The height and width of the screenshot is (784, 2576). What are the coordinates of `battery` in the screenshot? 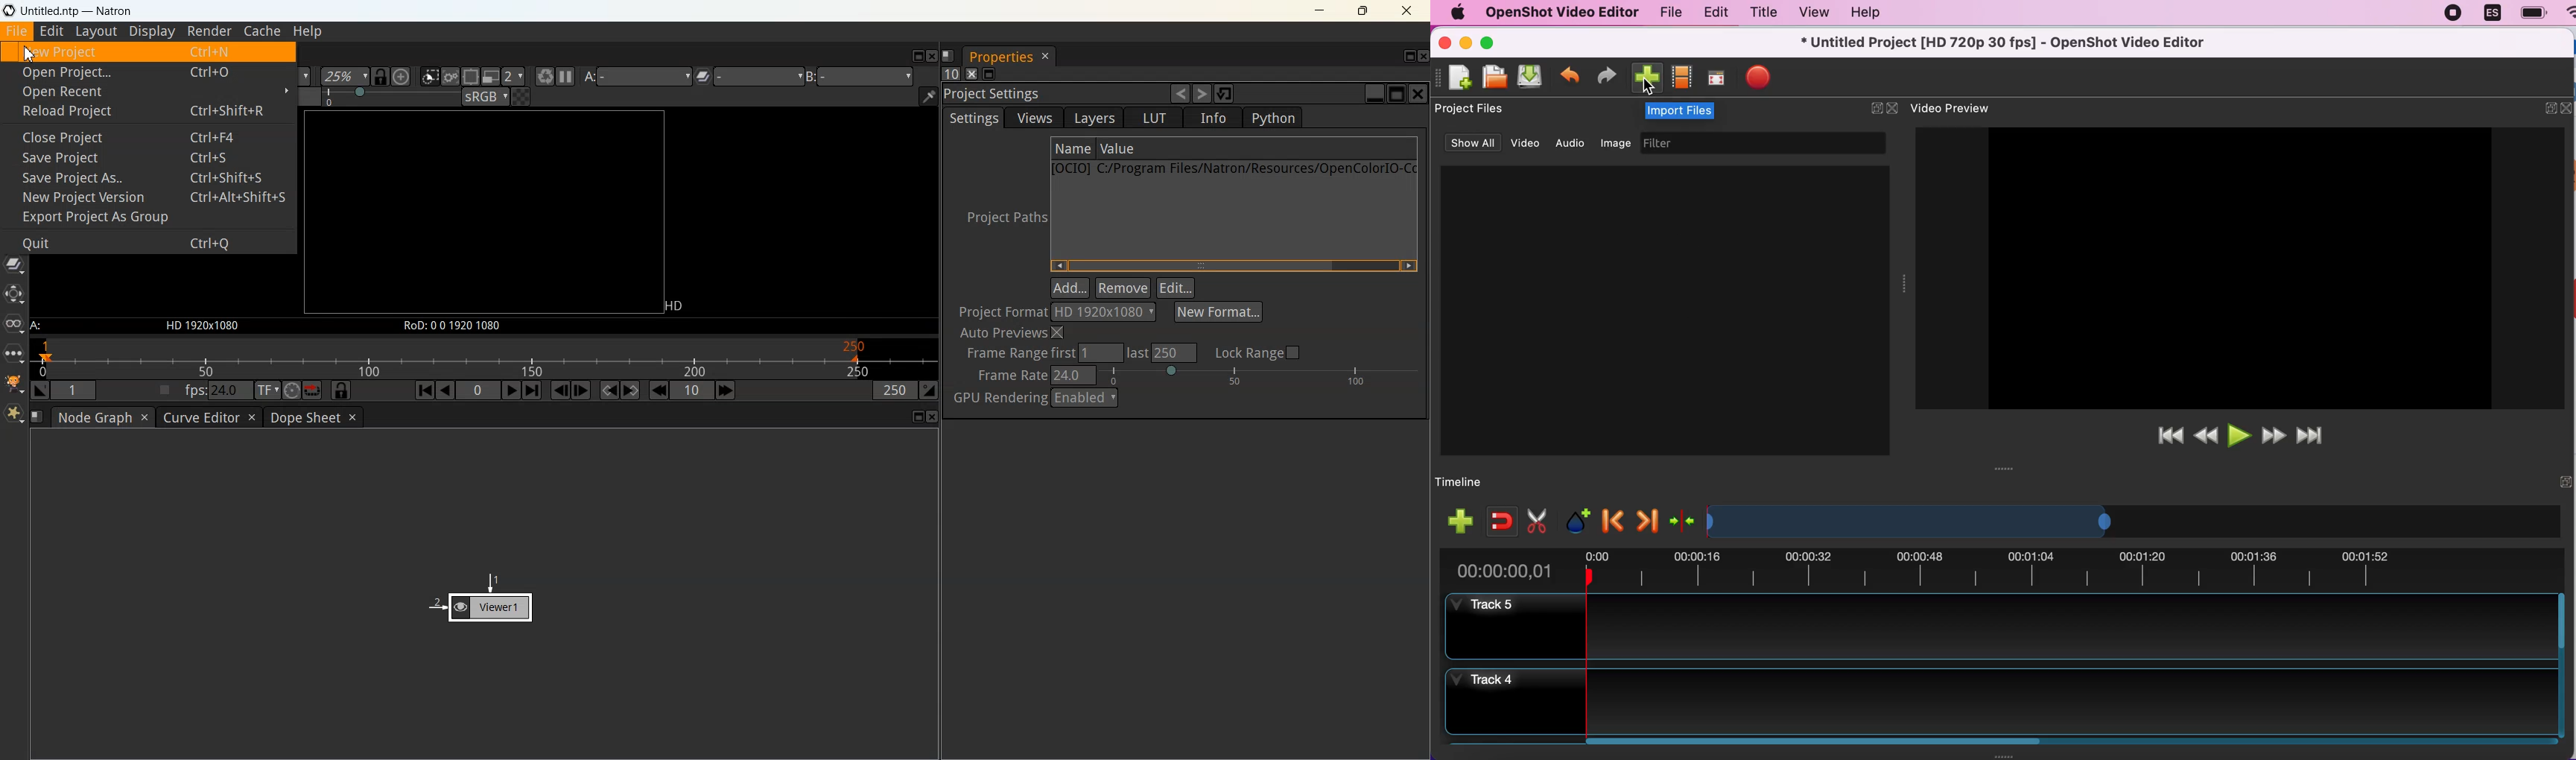 It's located at (2532, 14).